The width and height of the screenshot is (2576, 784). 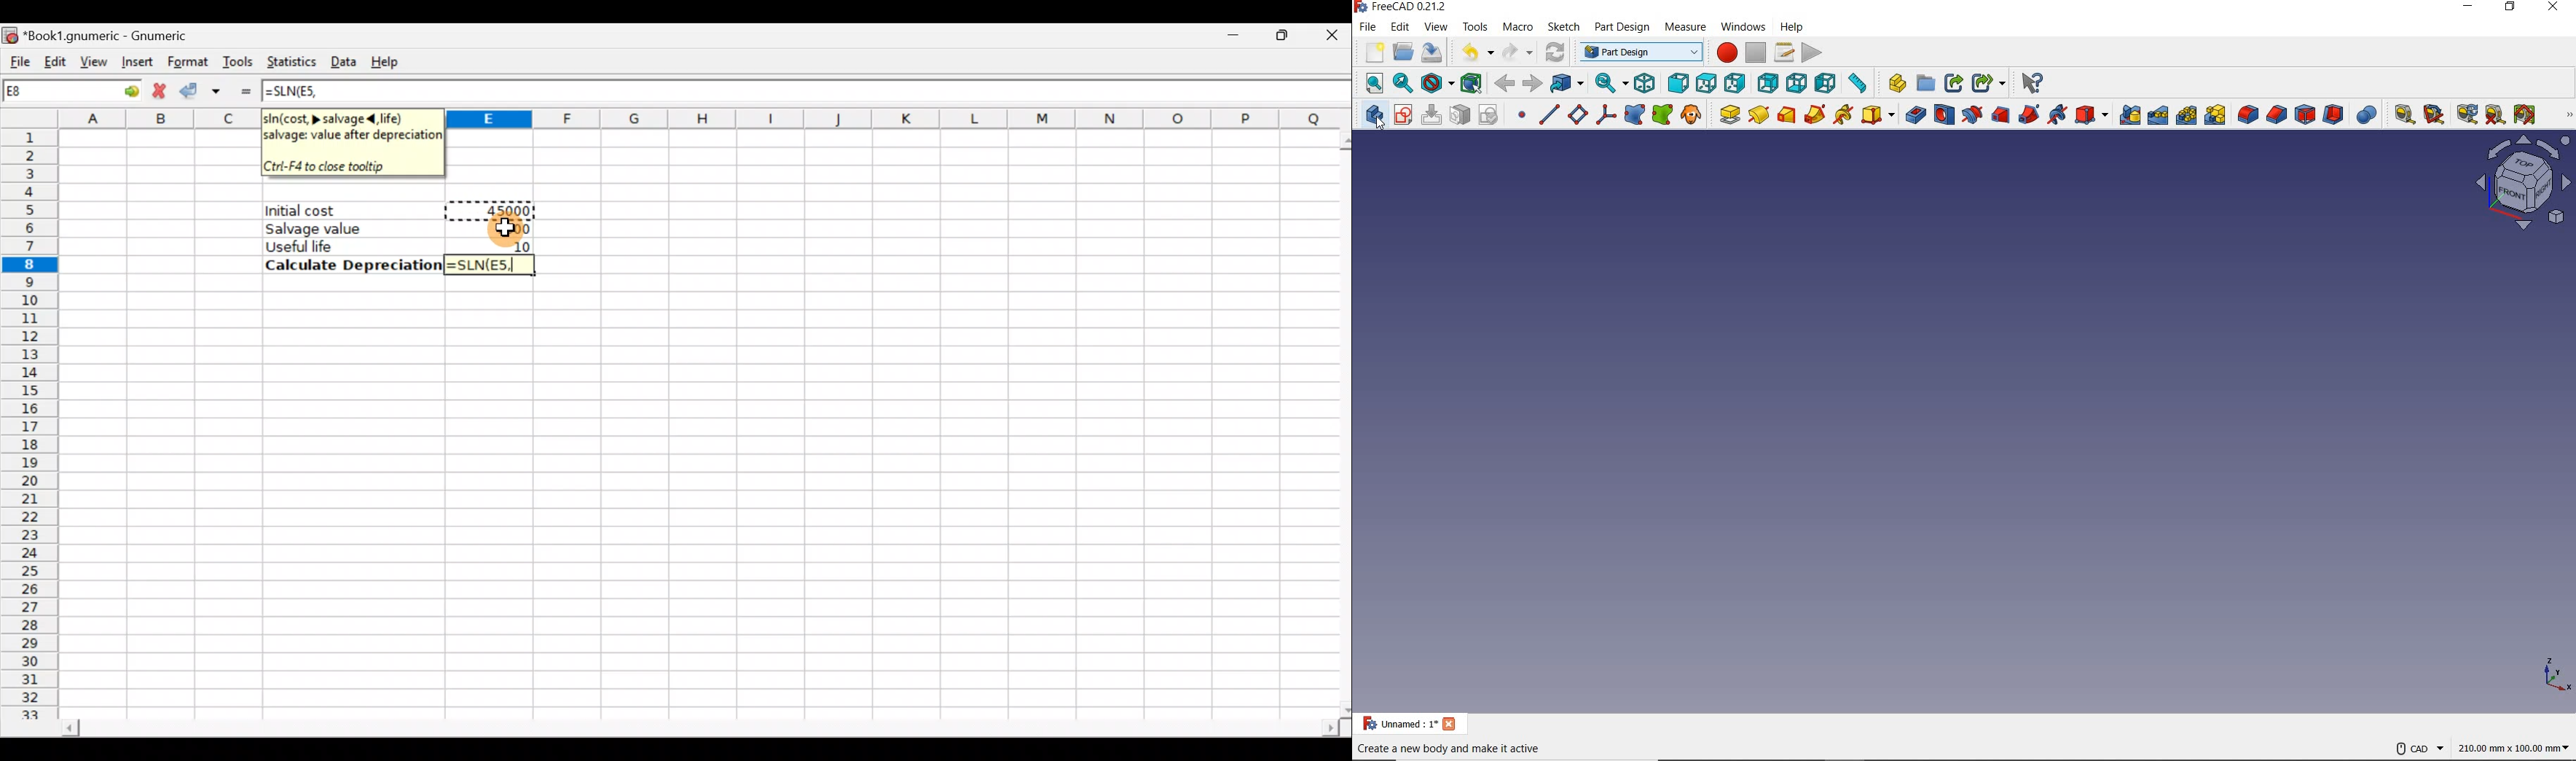 What do you see at coordinates (1367, 27) in the screenshot?
I see `FILE` at bounding box center [1367, 27].